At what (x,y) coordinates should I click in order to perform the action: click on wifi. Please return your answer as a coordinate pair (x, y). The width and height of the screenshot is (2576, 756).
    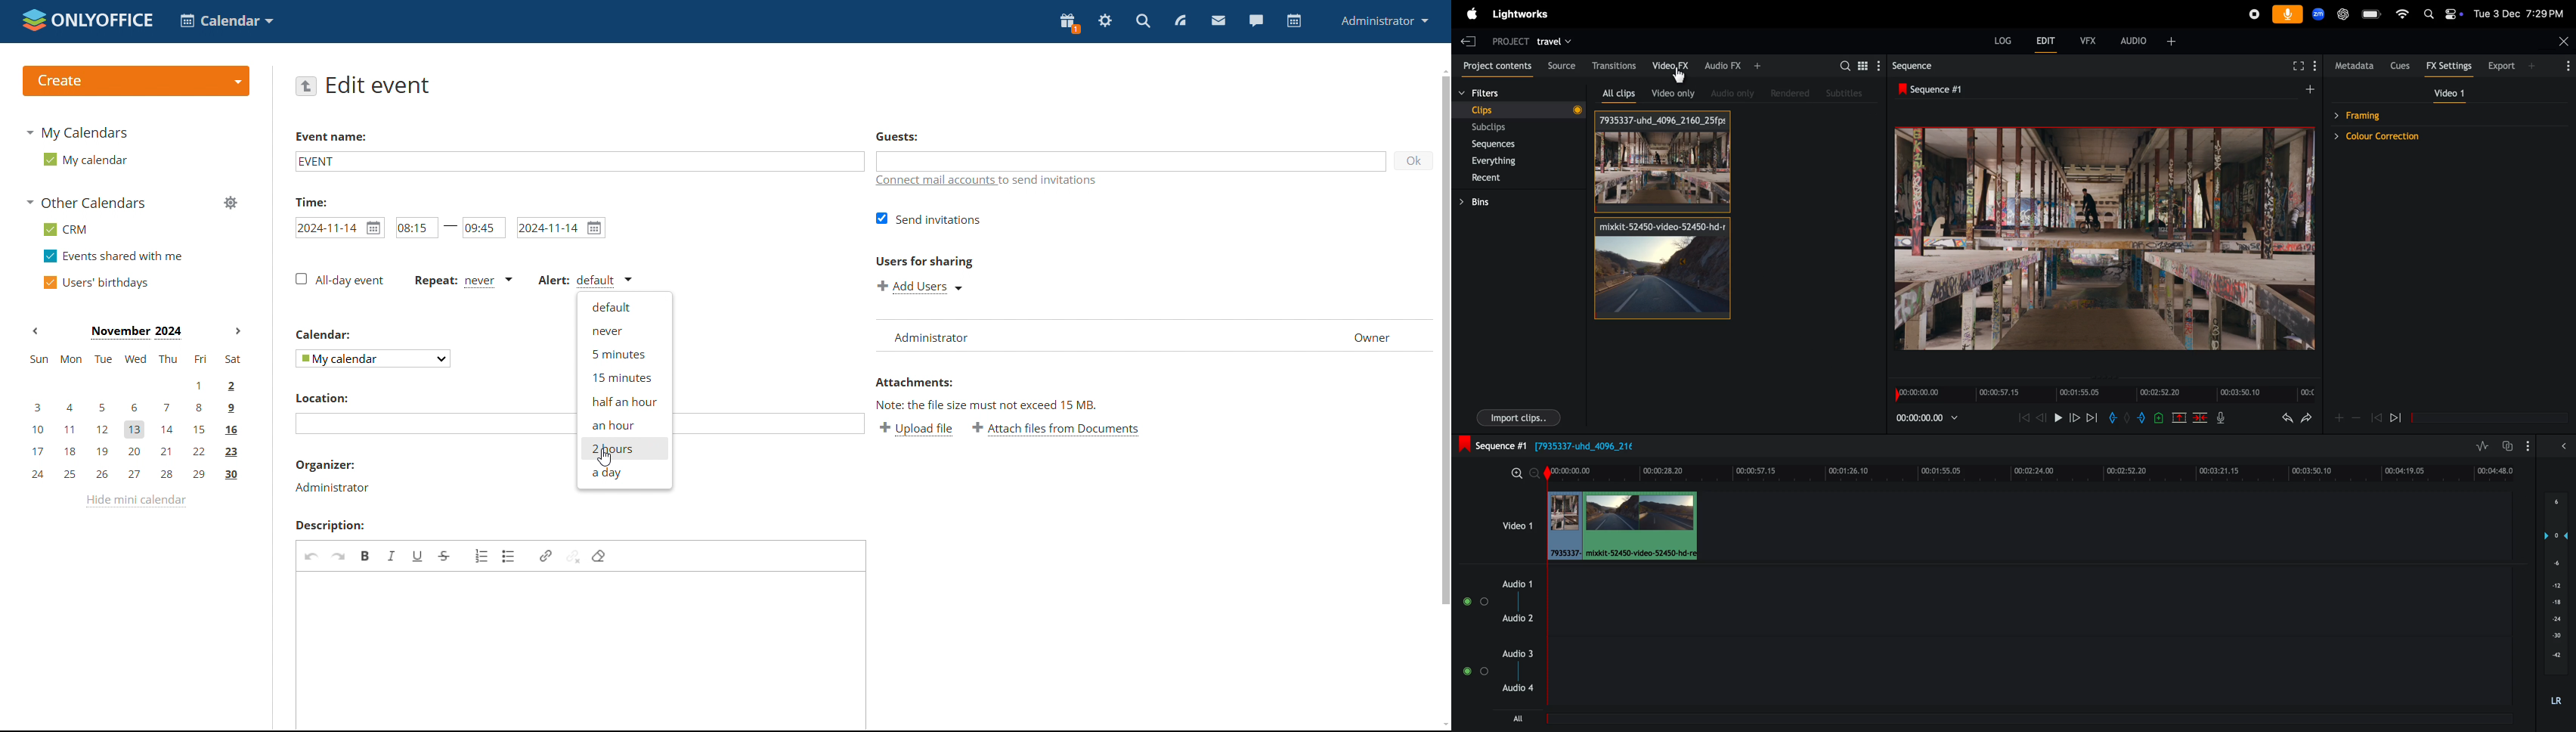
    Looking at the image, I should click on (2402, 13).